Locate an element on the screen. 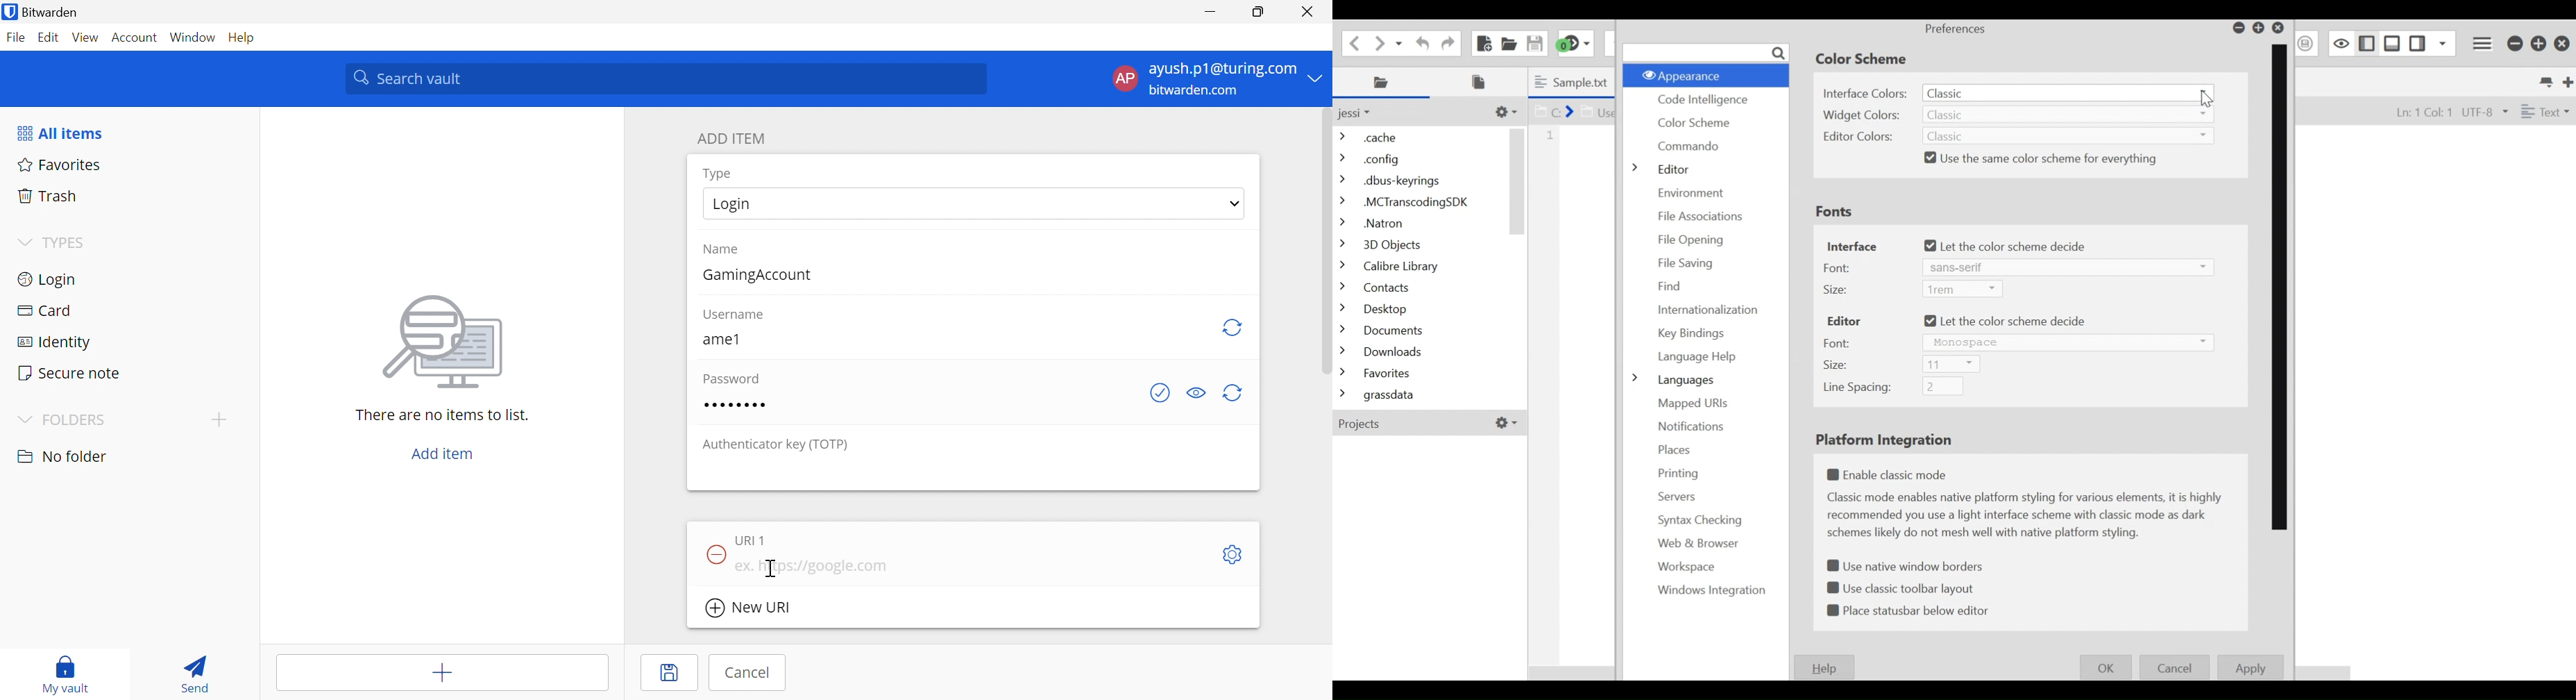  Add item is located at coordinates (439, 453).